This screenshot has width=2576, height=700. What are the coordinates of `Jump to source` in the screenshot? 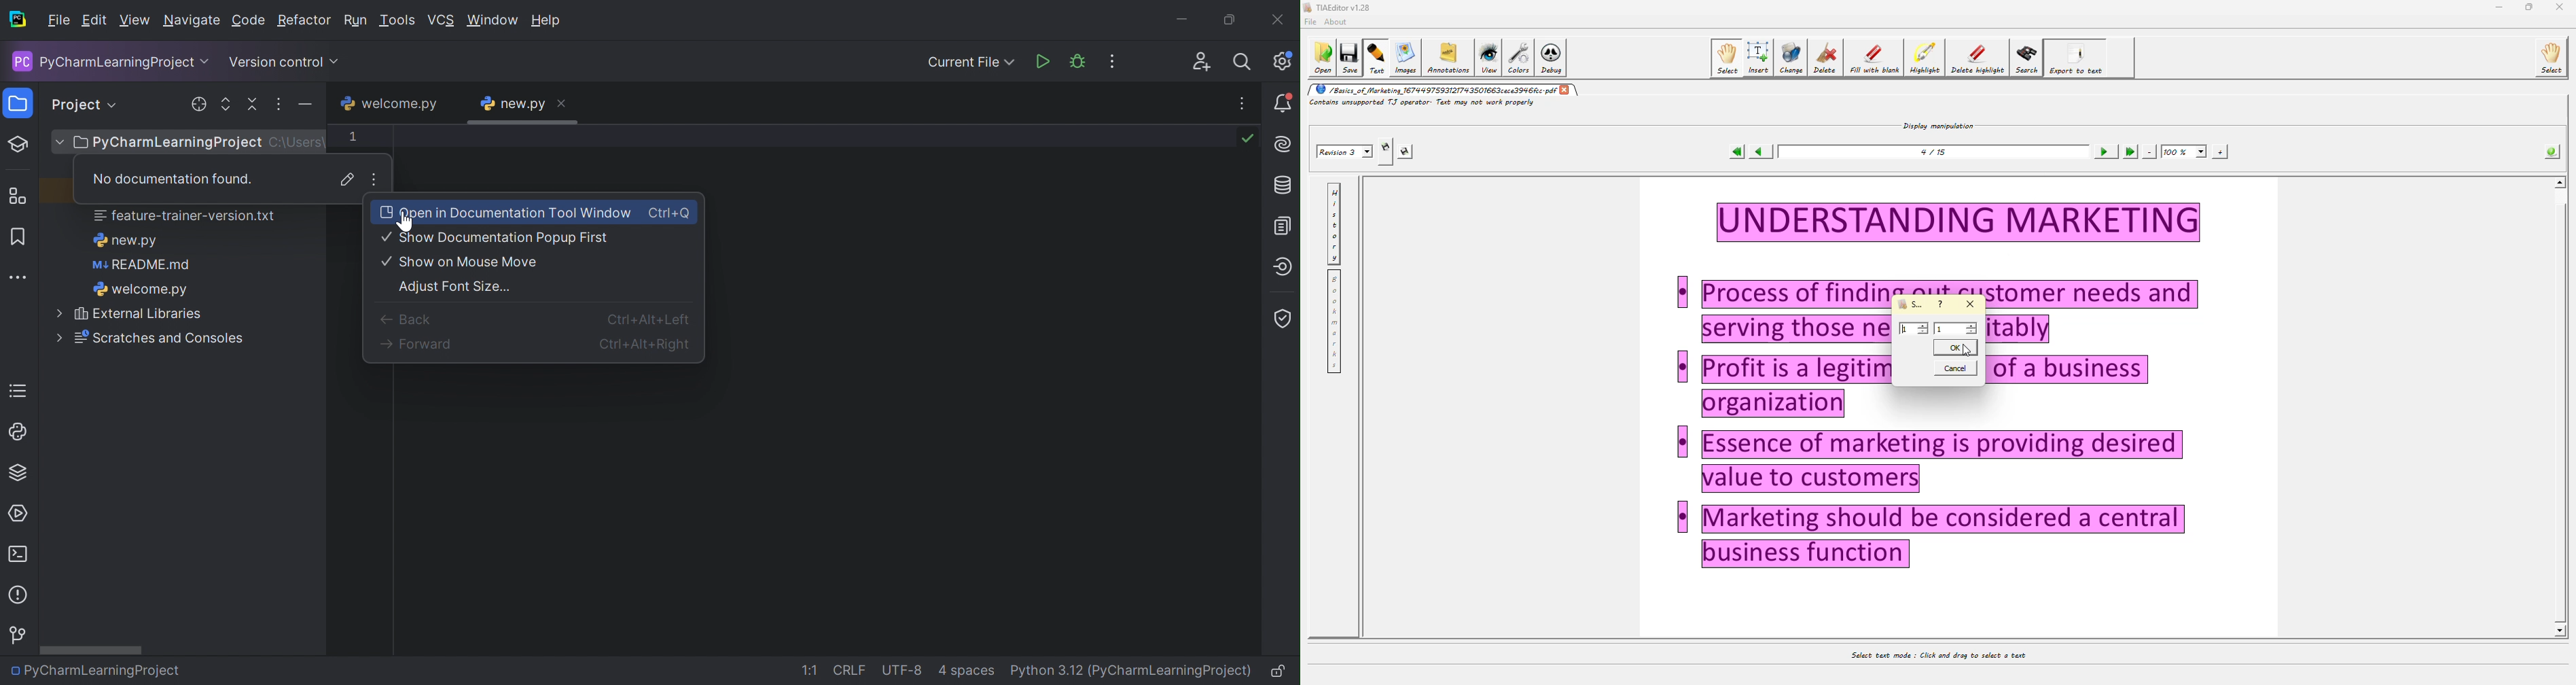 It's located at (348, 179).